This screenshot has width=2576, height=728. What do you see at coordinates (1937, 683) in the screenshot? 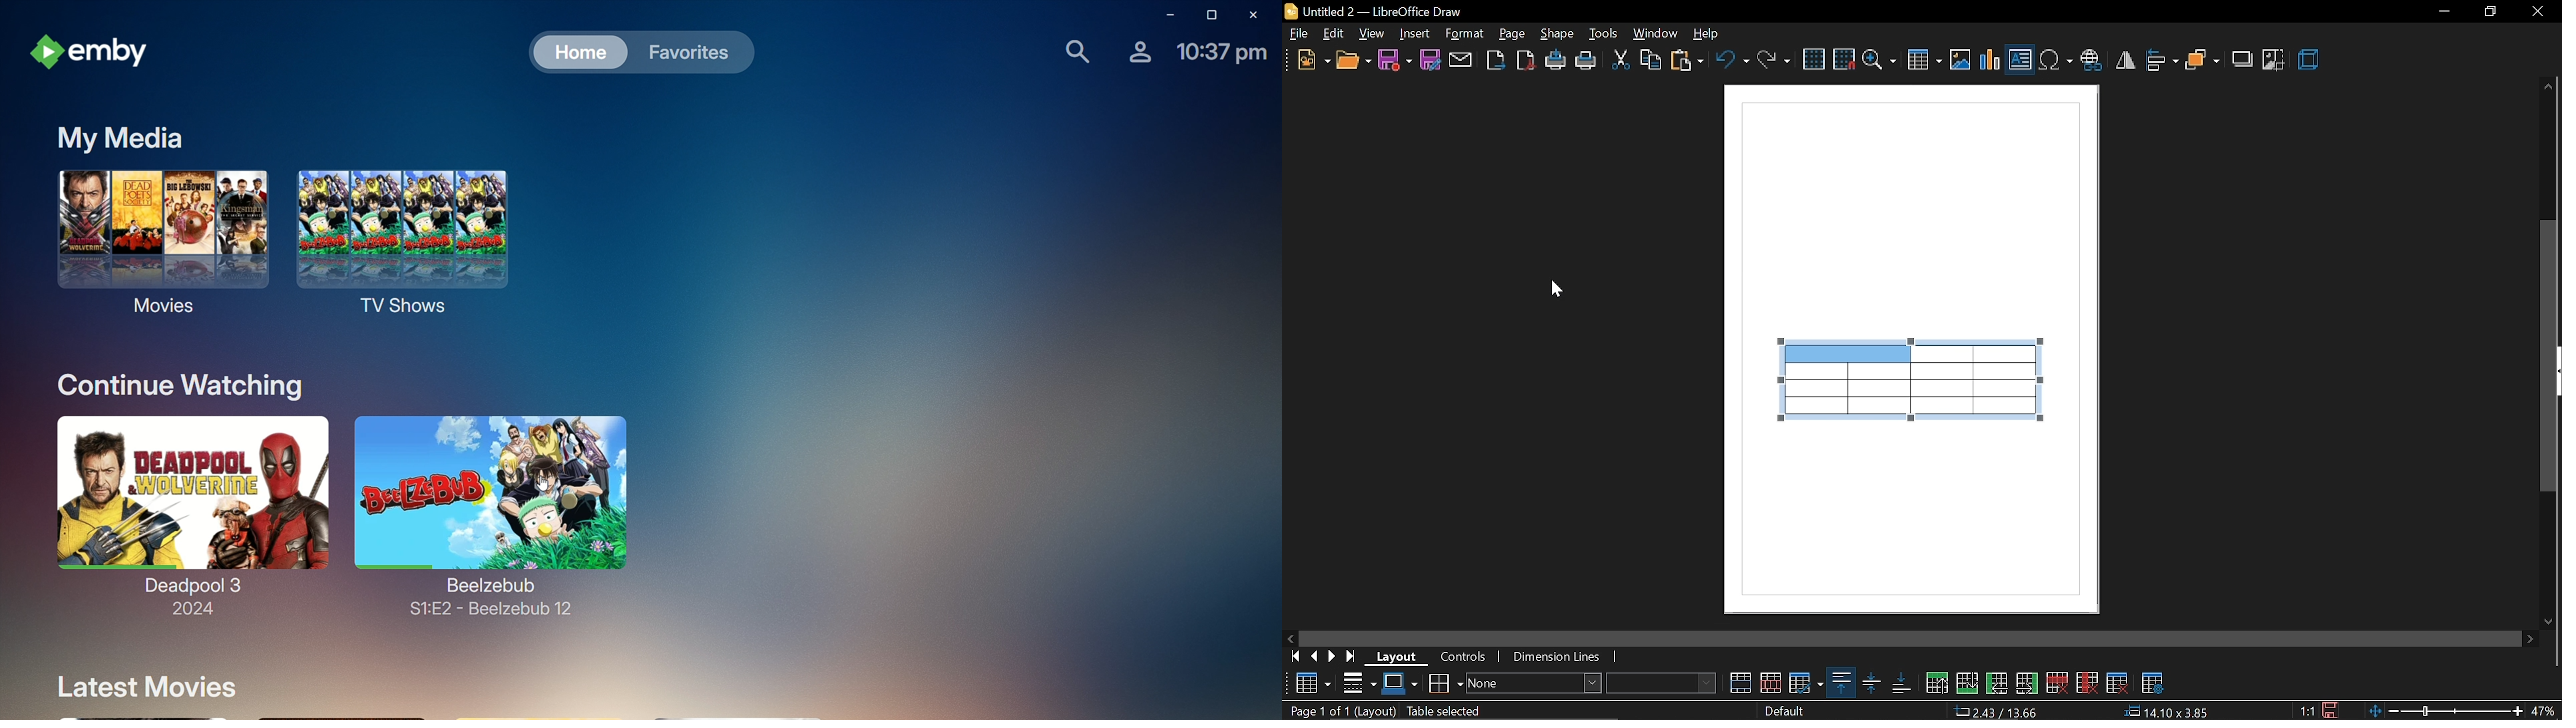
I see `insert row above` at bounding box center [1937, 683].